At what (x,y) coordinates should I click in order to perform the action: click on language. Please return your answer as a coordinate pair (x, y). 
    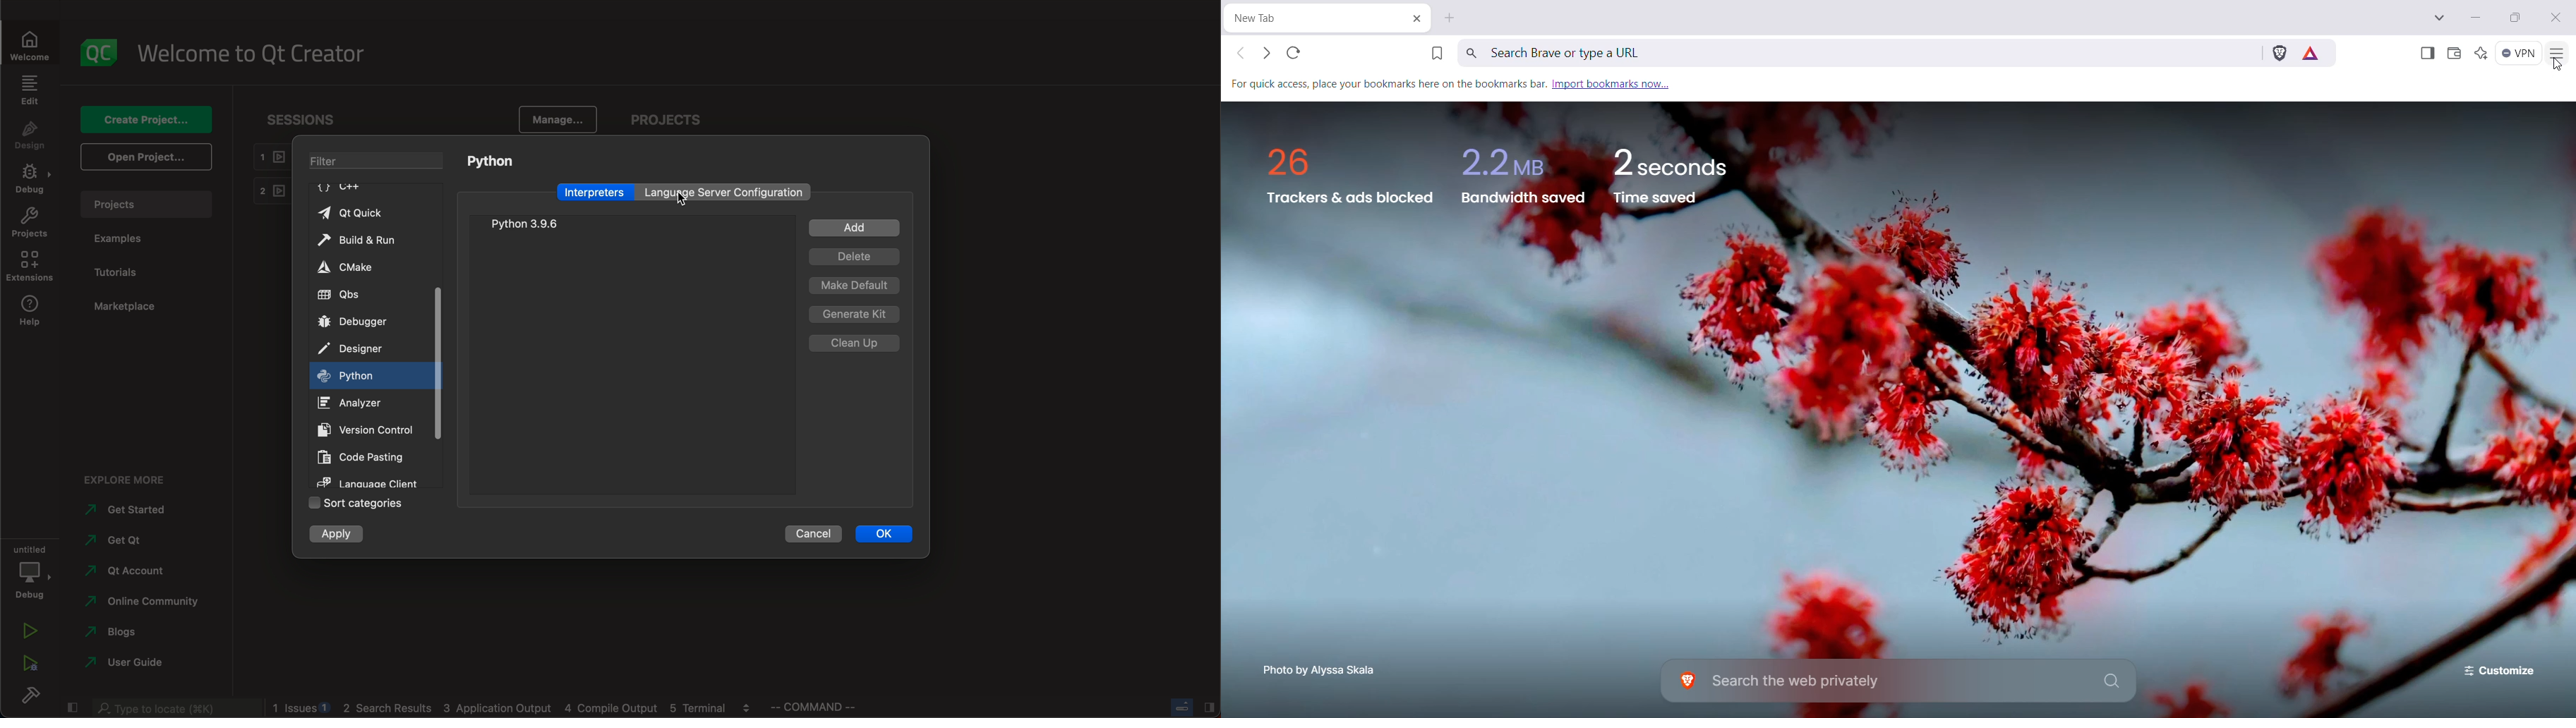
    Looking at the image, I should click on (366, 481).